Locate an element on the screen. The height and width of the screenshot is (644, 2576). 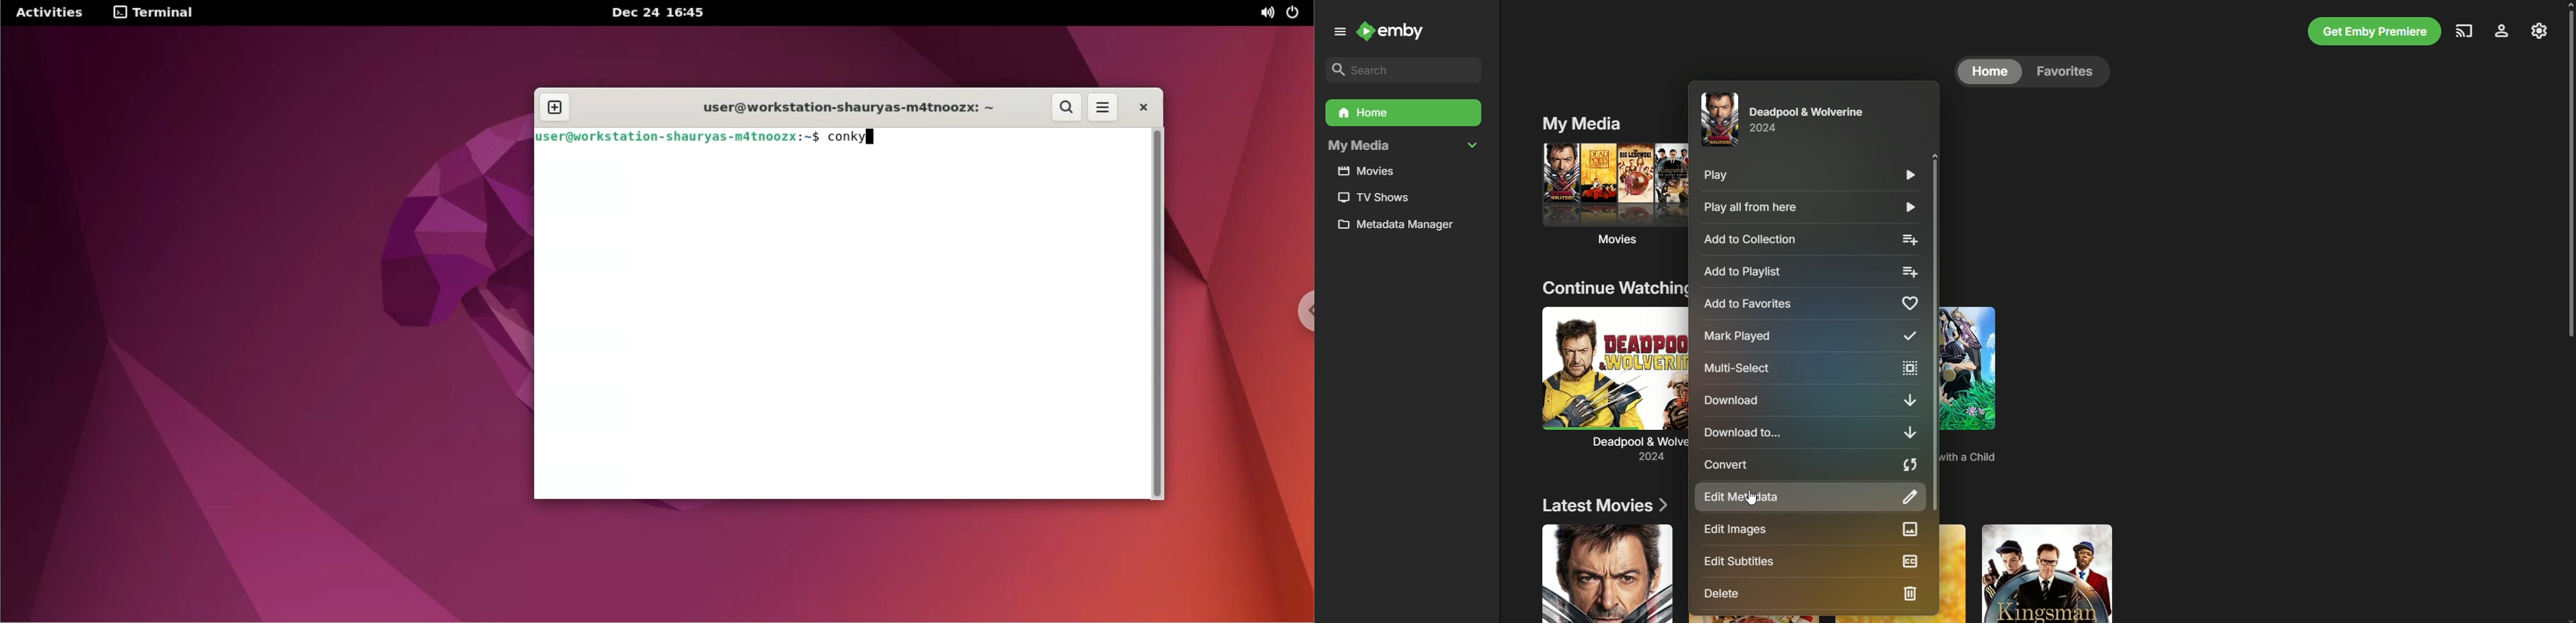
Settings is located at coordinates (2539, 30).